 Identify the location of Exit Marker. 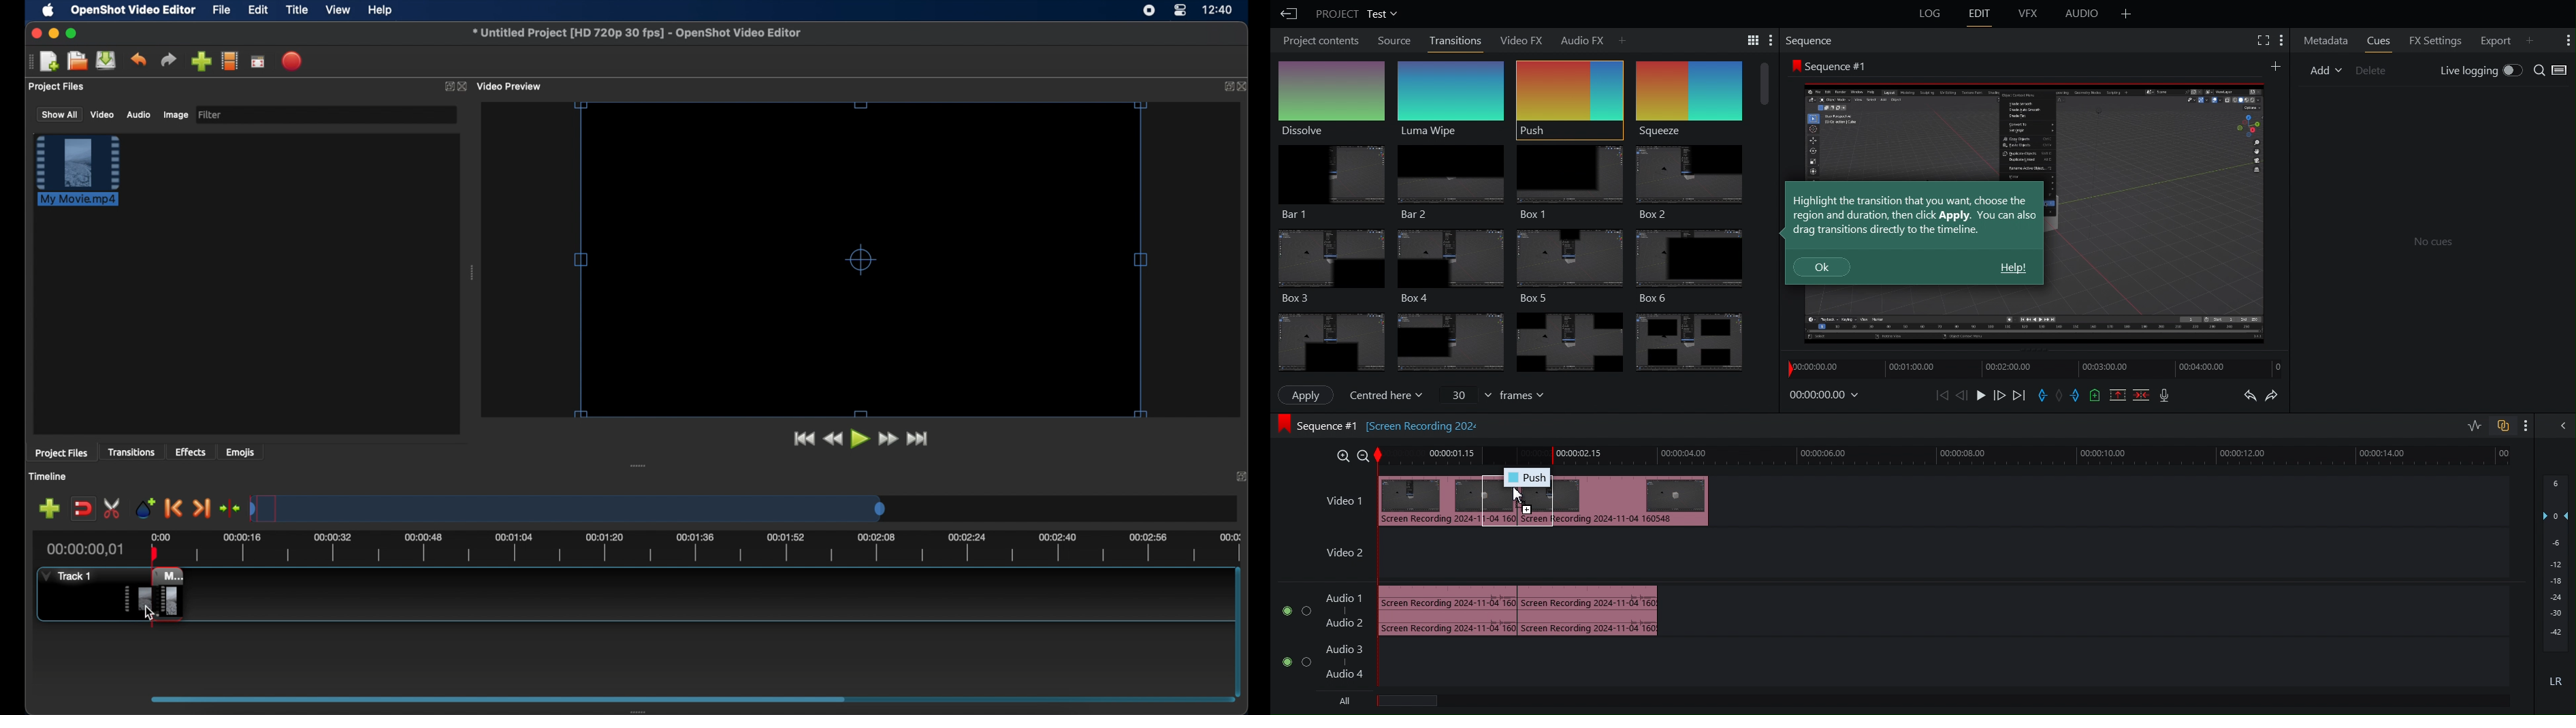
(2079, 398).